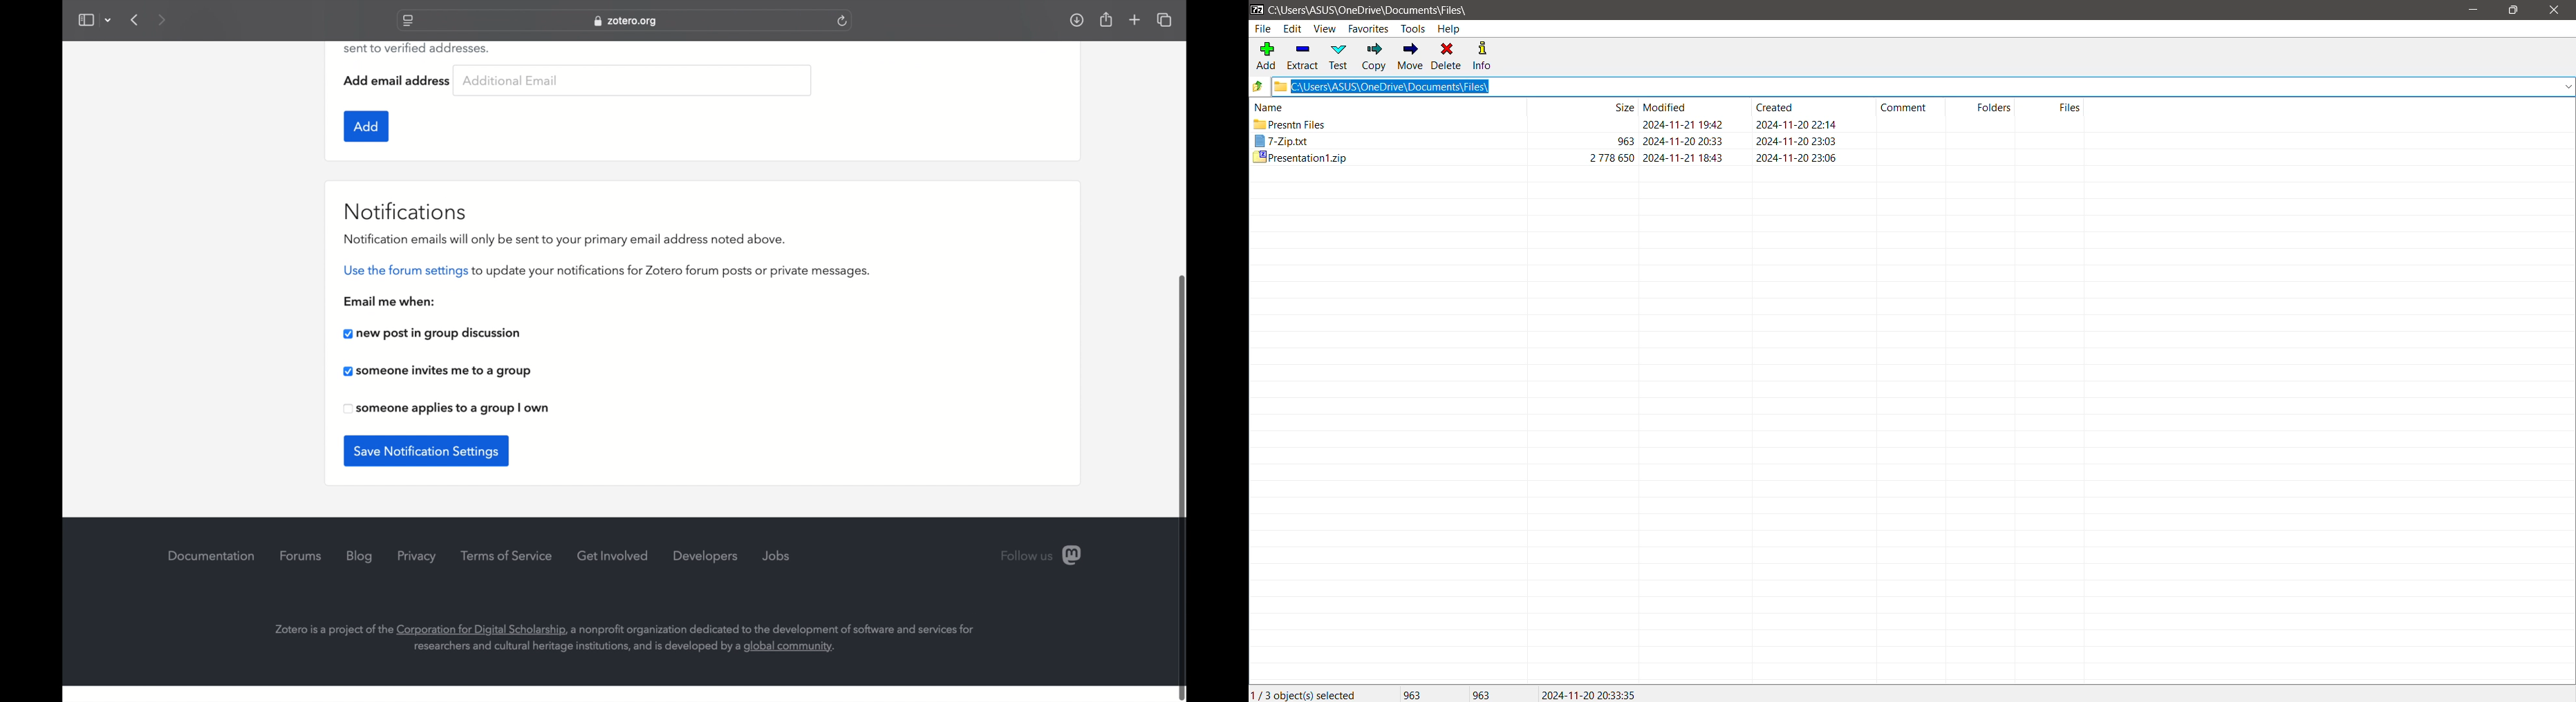  What do you see at coordinates (572, 239) in the screenshot?
I see `Notification emails will only be sent to your primary email address noted above.` at bounding box center [572, 239].